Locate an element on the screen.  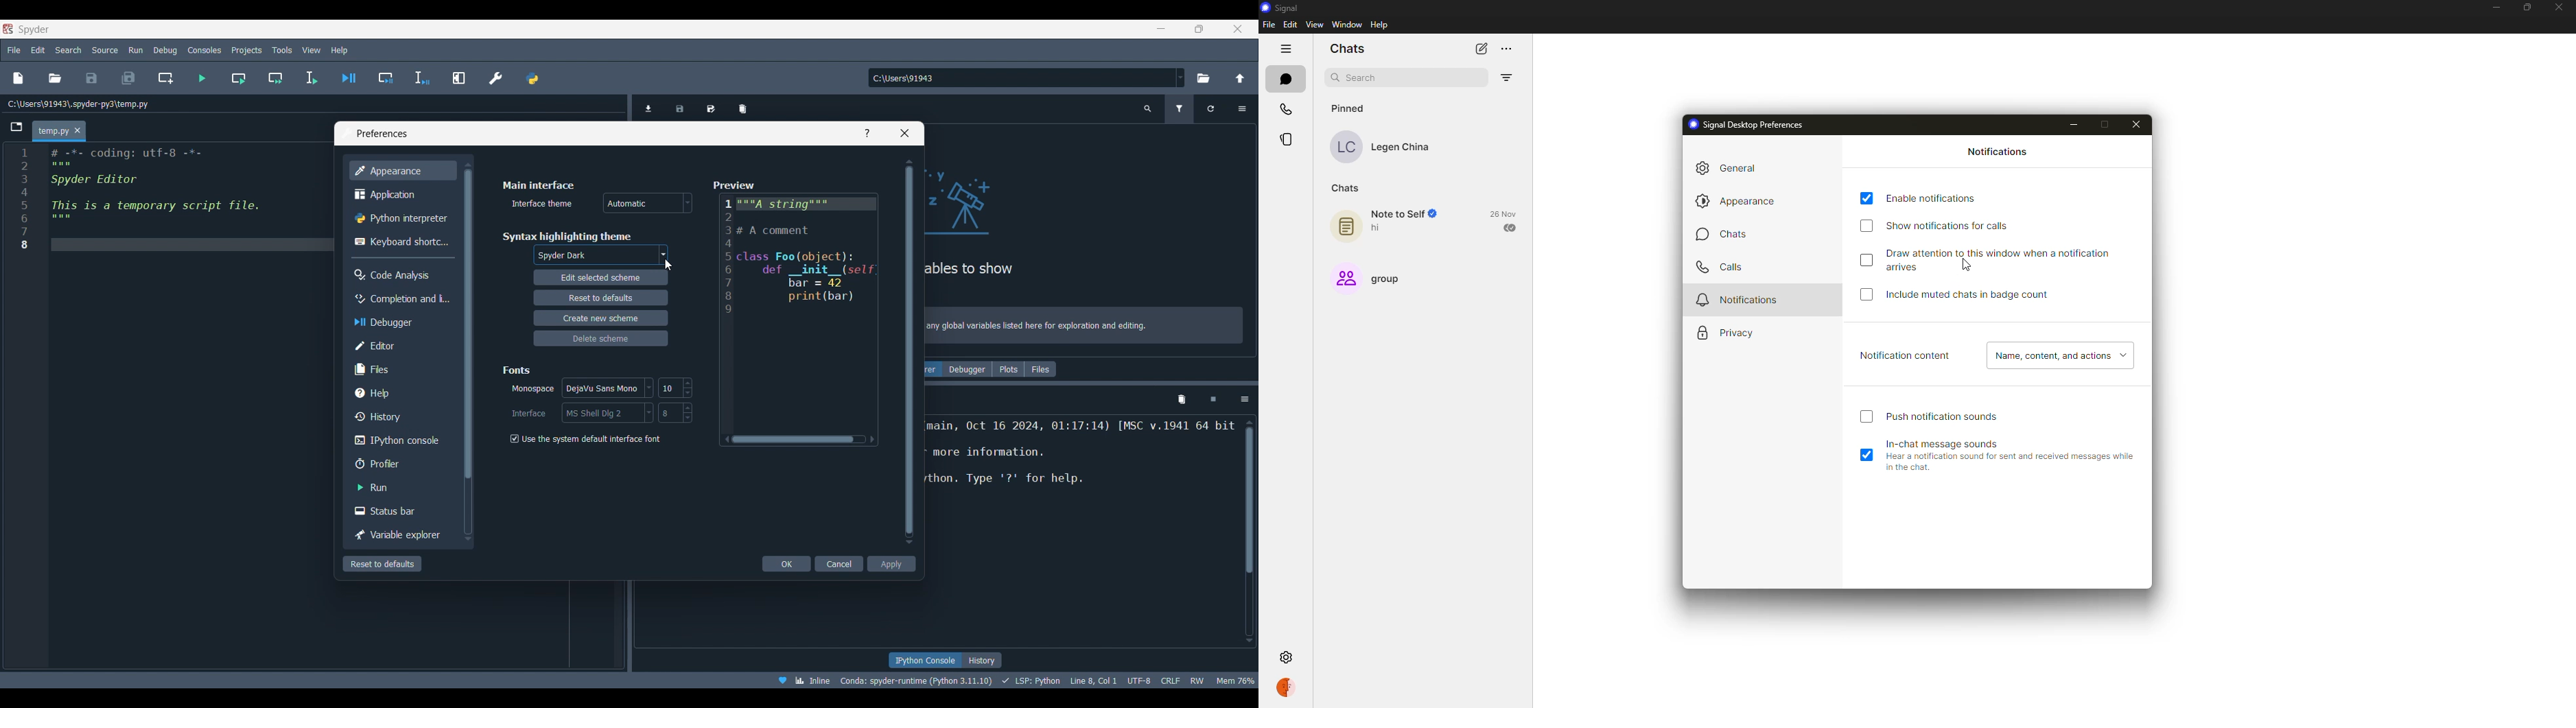
Highlighting theme options is located at coordinates (601, 256).